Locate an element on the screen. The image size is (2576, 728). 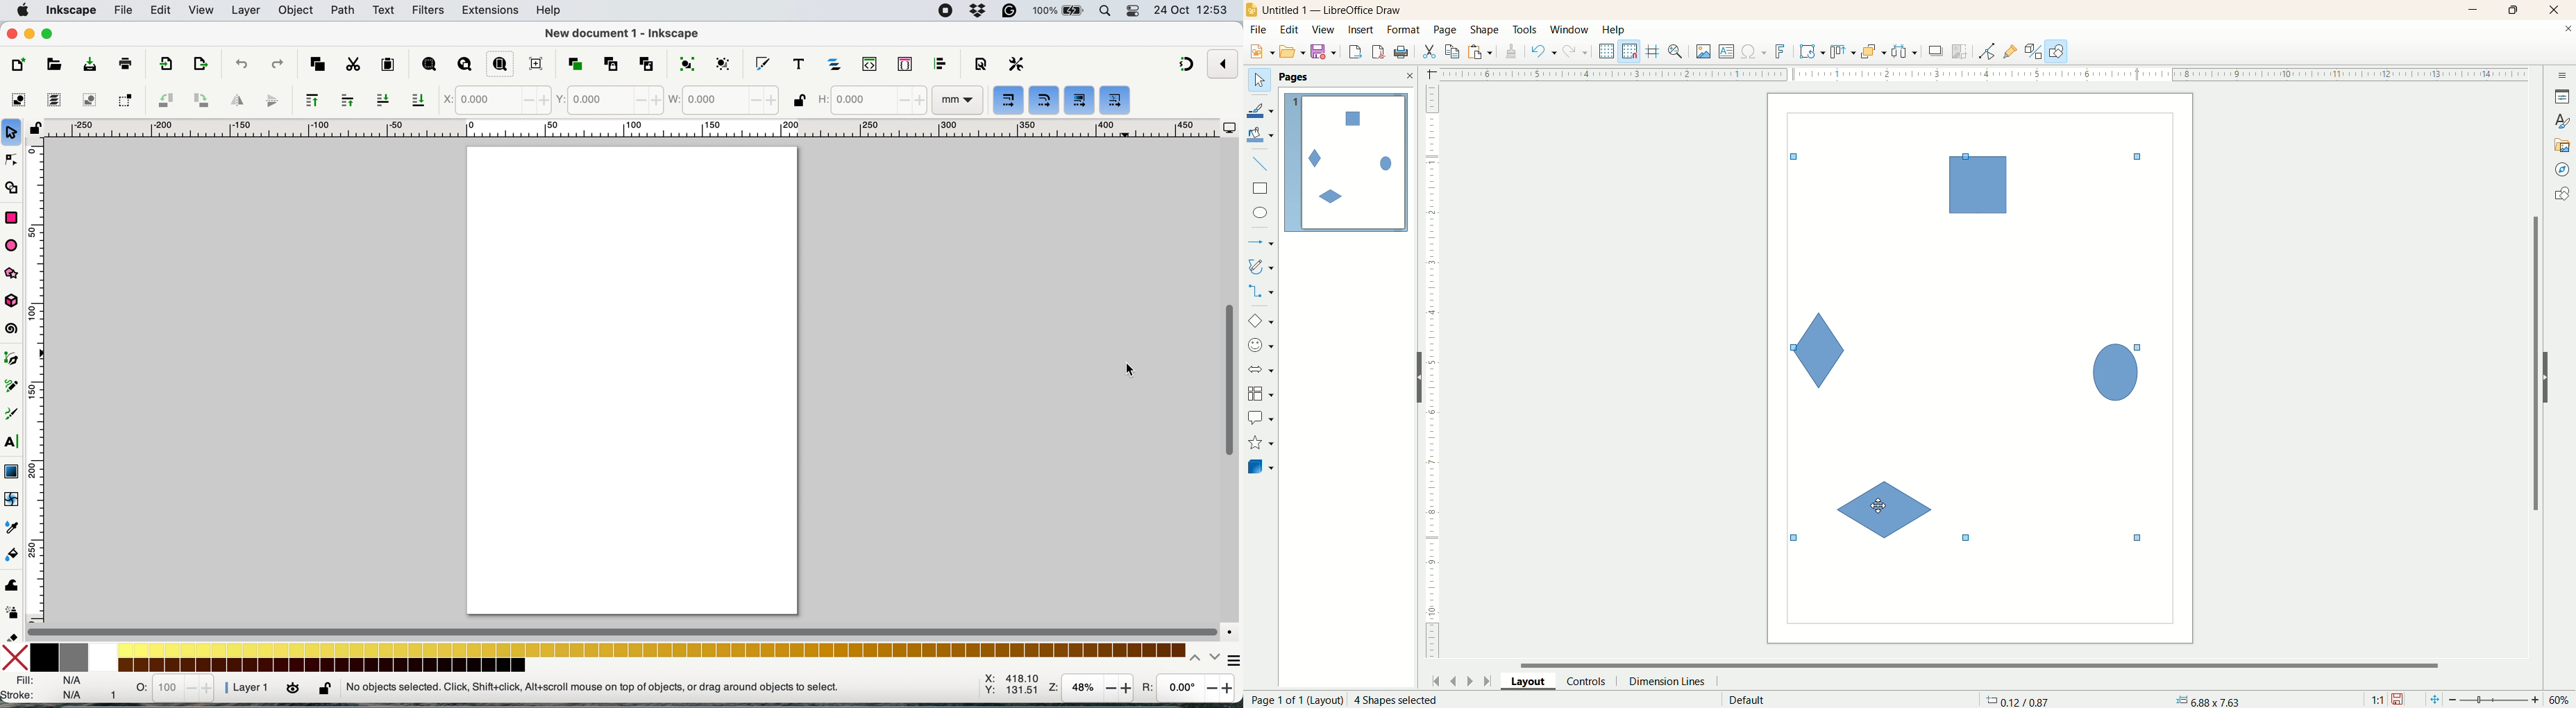
rectangle is located at coordinates (1262, 189).